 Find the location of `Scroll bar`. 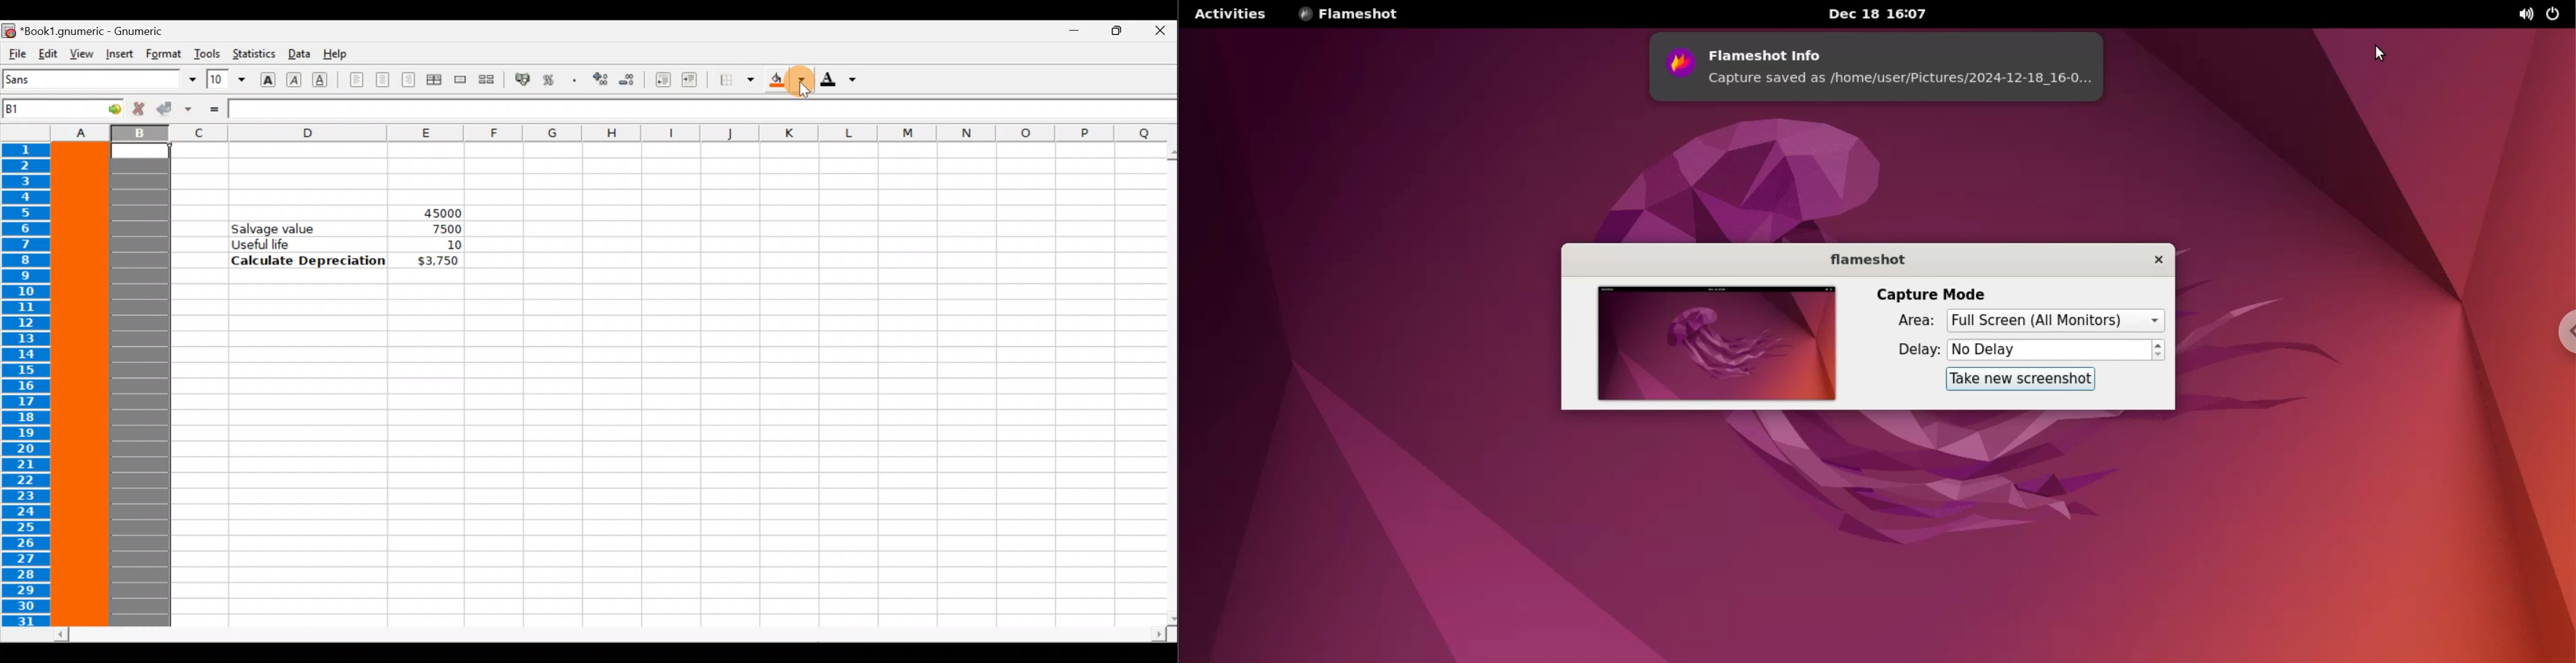

Scroll bar is located at coordinates (611, 635).